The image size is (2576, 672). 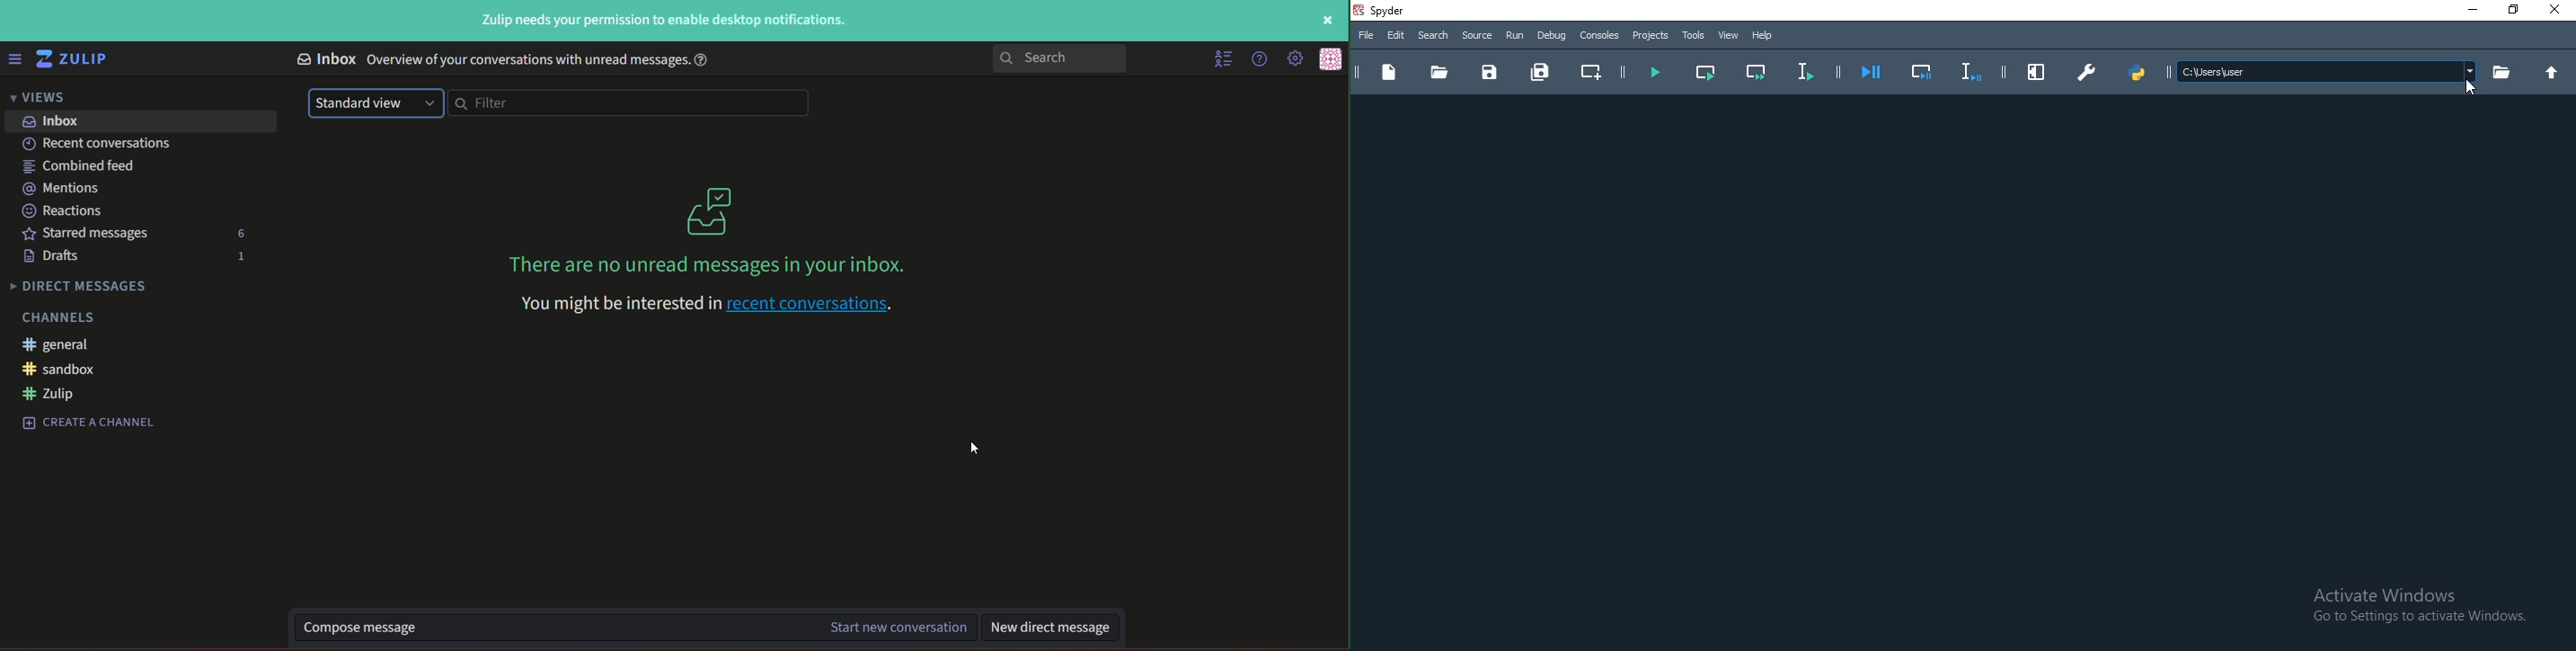 What do you see at coordinates (1296, 58) in the screenshot?
I see `main menu` at bounding box center [1296, 58].